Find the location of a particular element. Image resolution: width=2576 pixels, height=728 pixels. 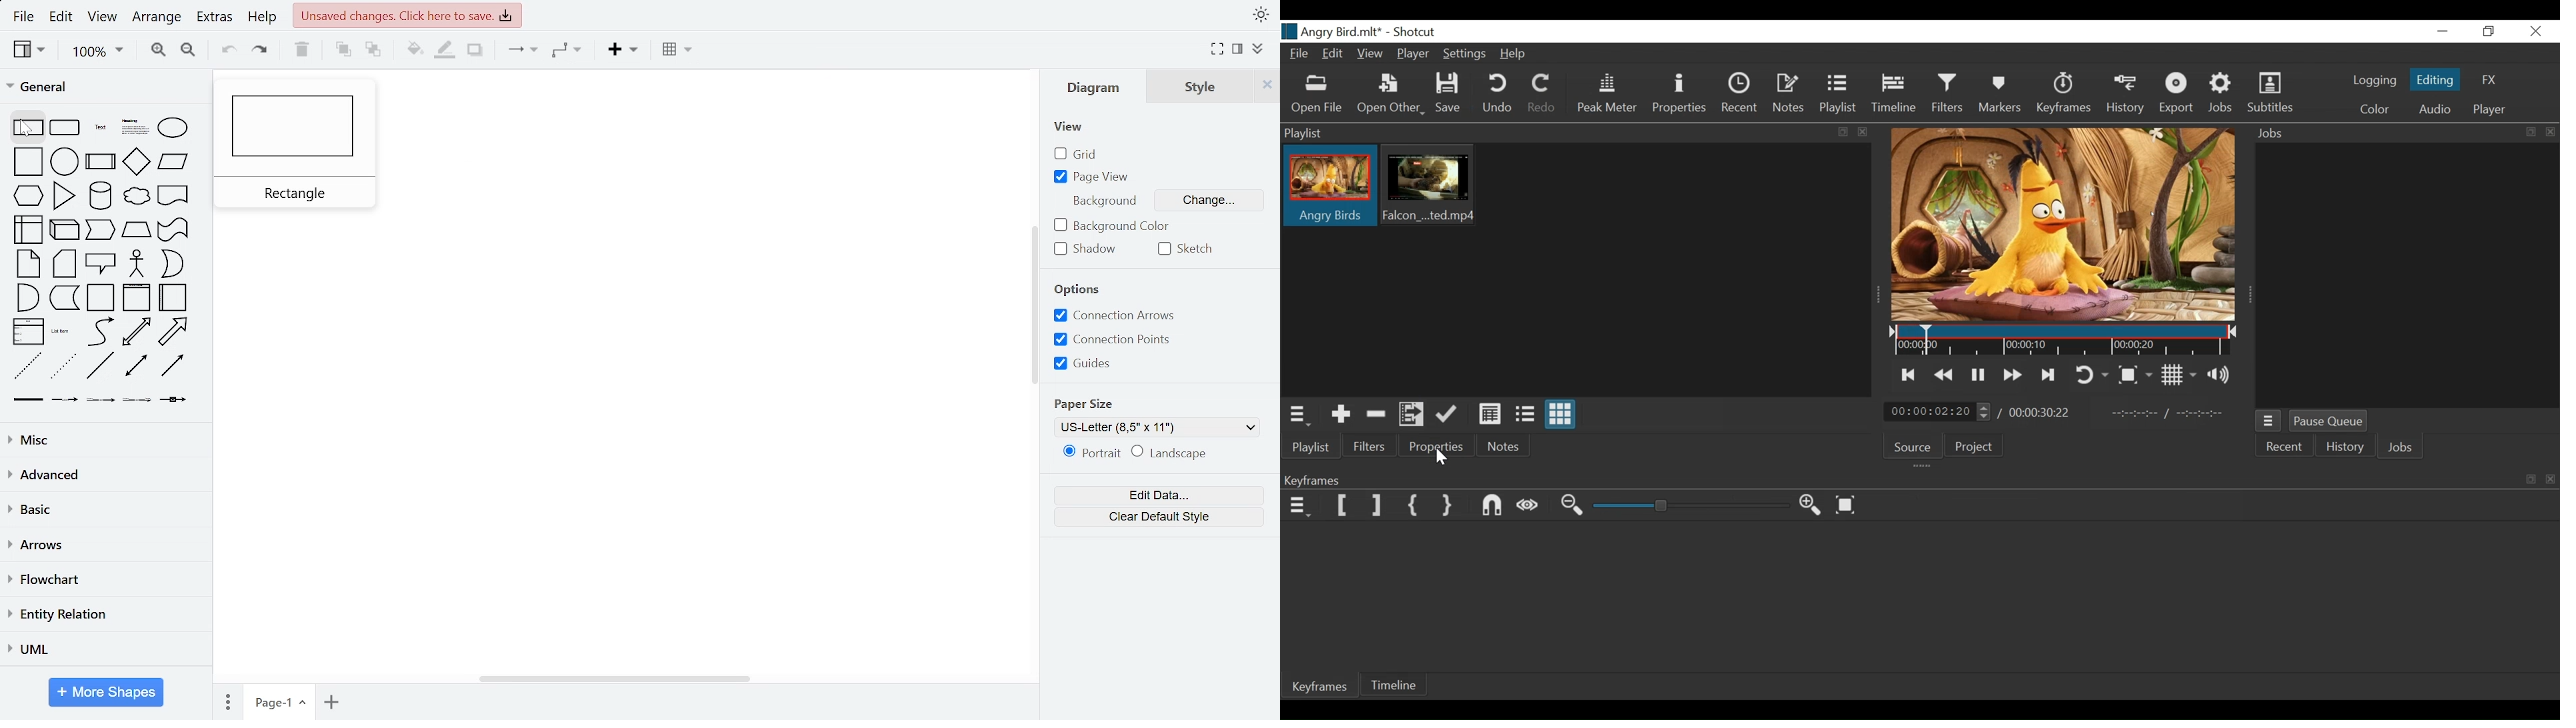

Cursor is located at coordinates (1445, 459).